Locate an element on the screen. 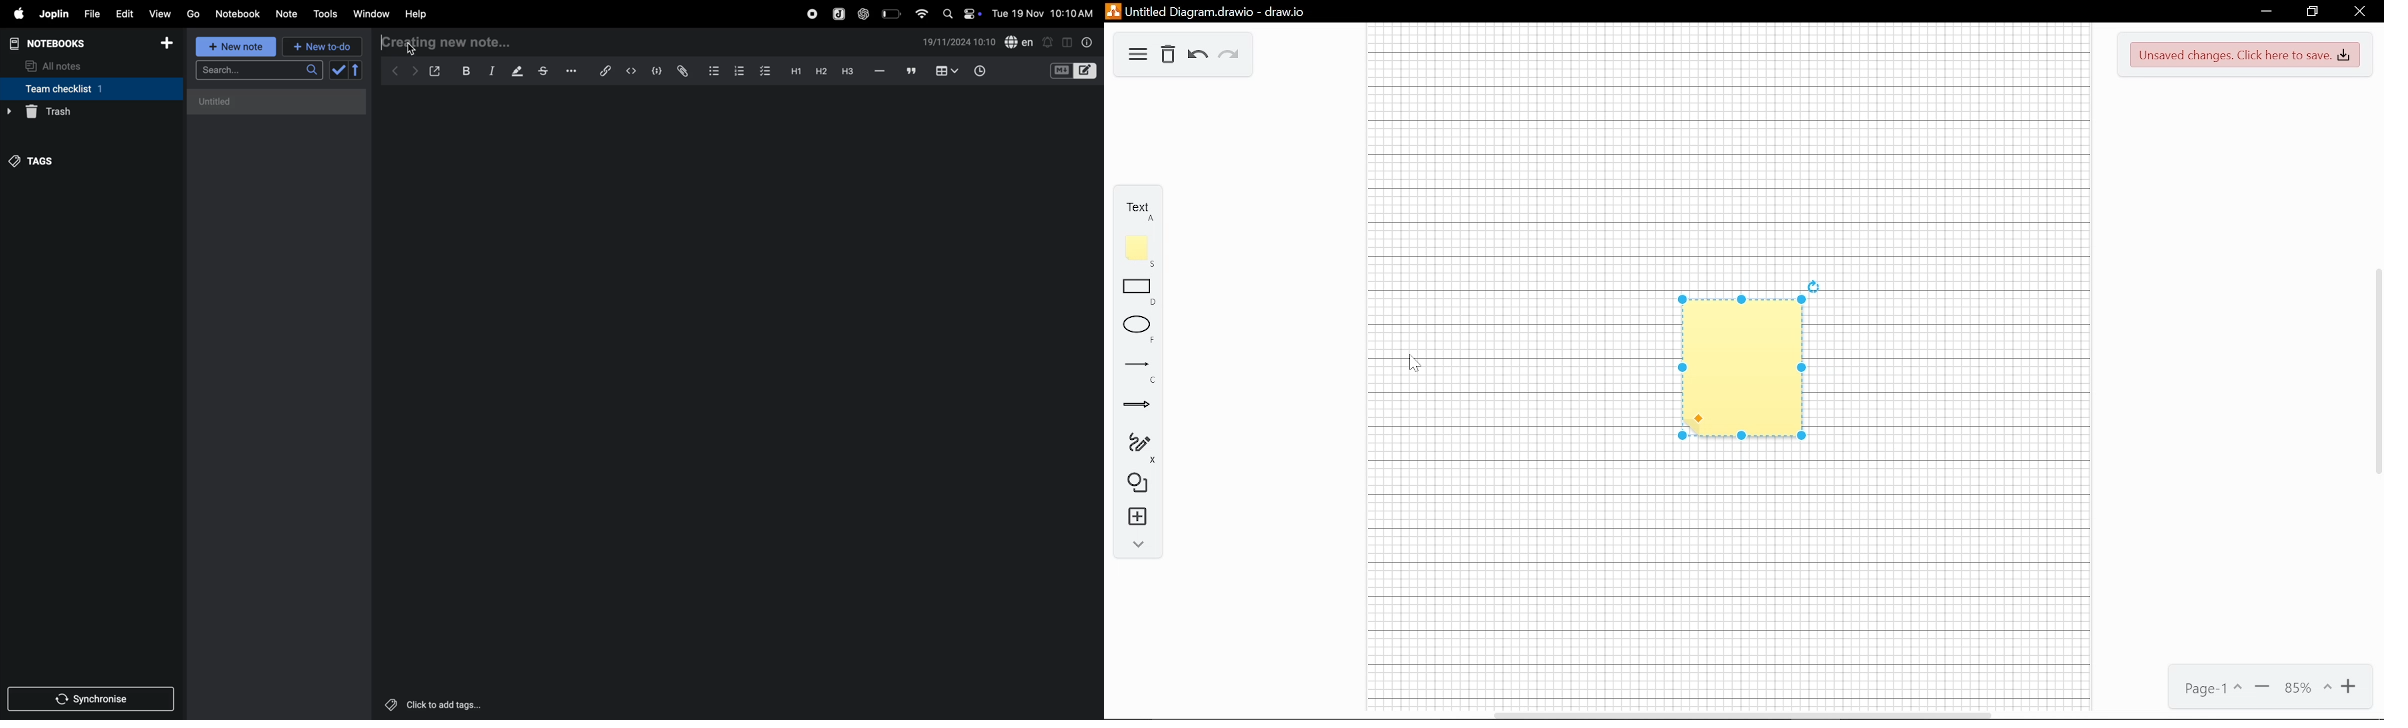 The width and height of the screenshot is (2408, 728).  is located at coordinates (1047, 41).